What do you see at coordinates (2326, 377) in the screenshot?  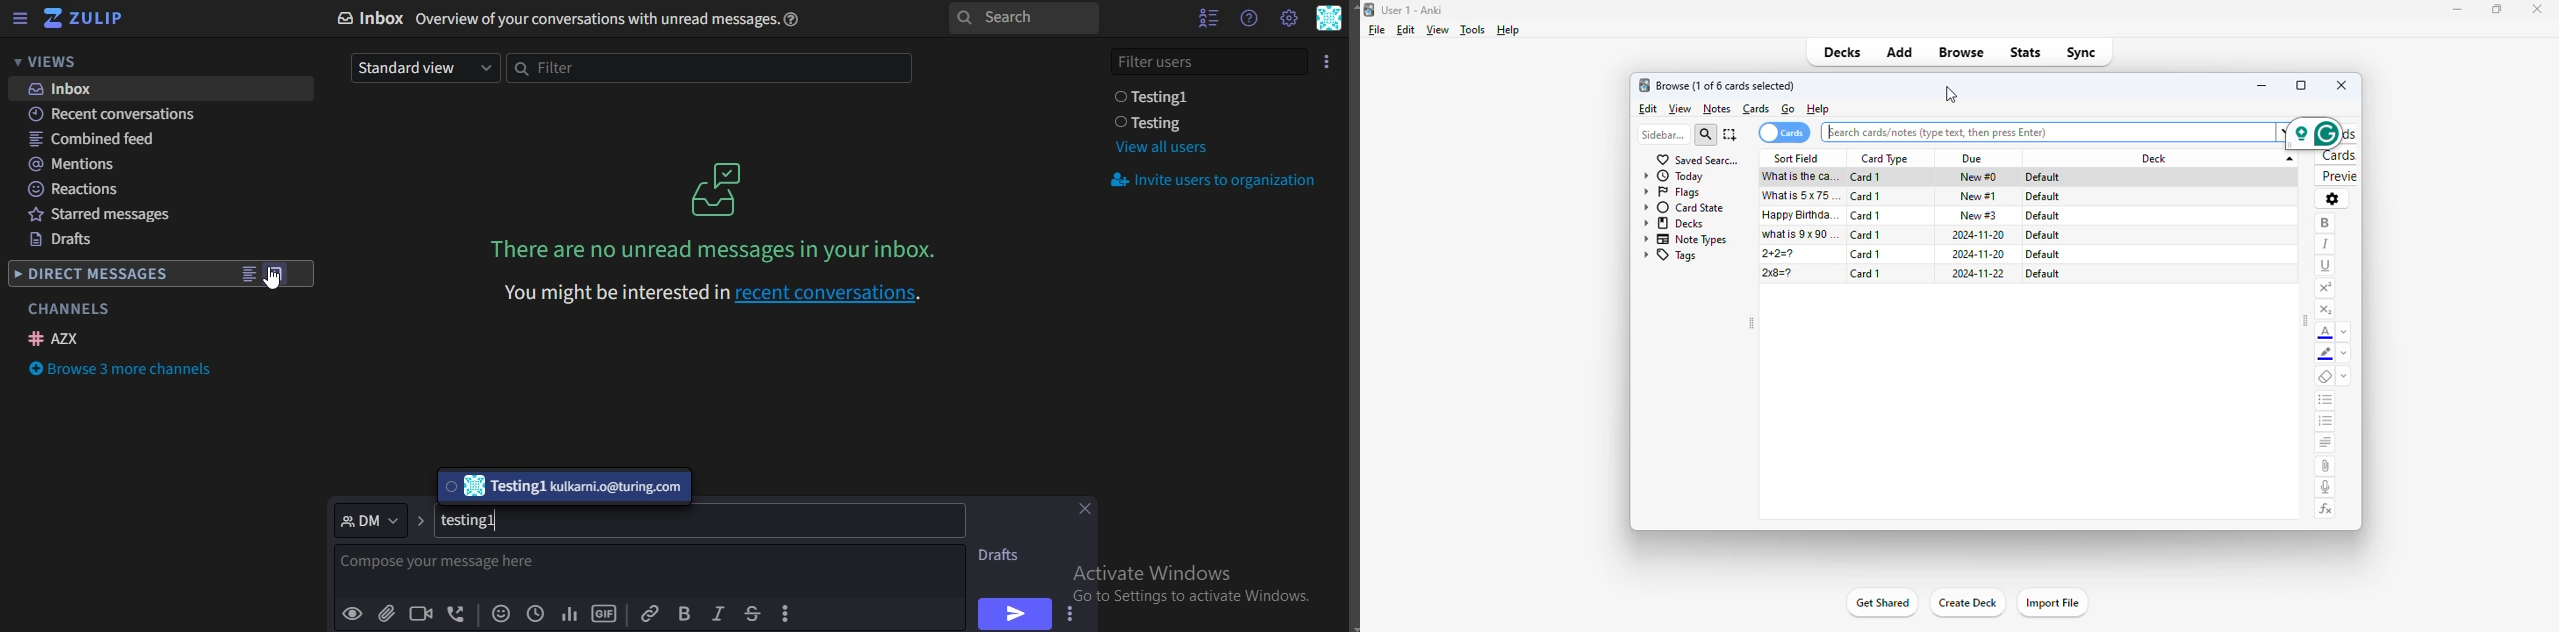 I see `remove formatting` at bounding box center [2326, 377].